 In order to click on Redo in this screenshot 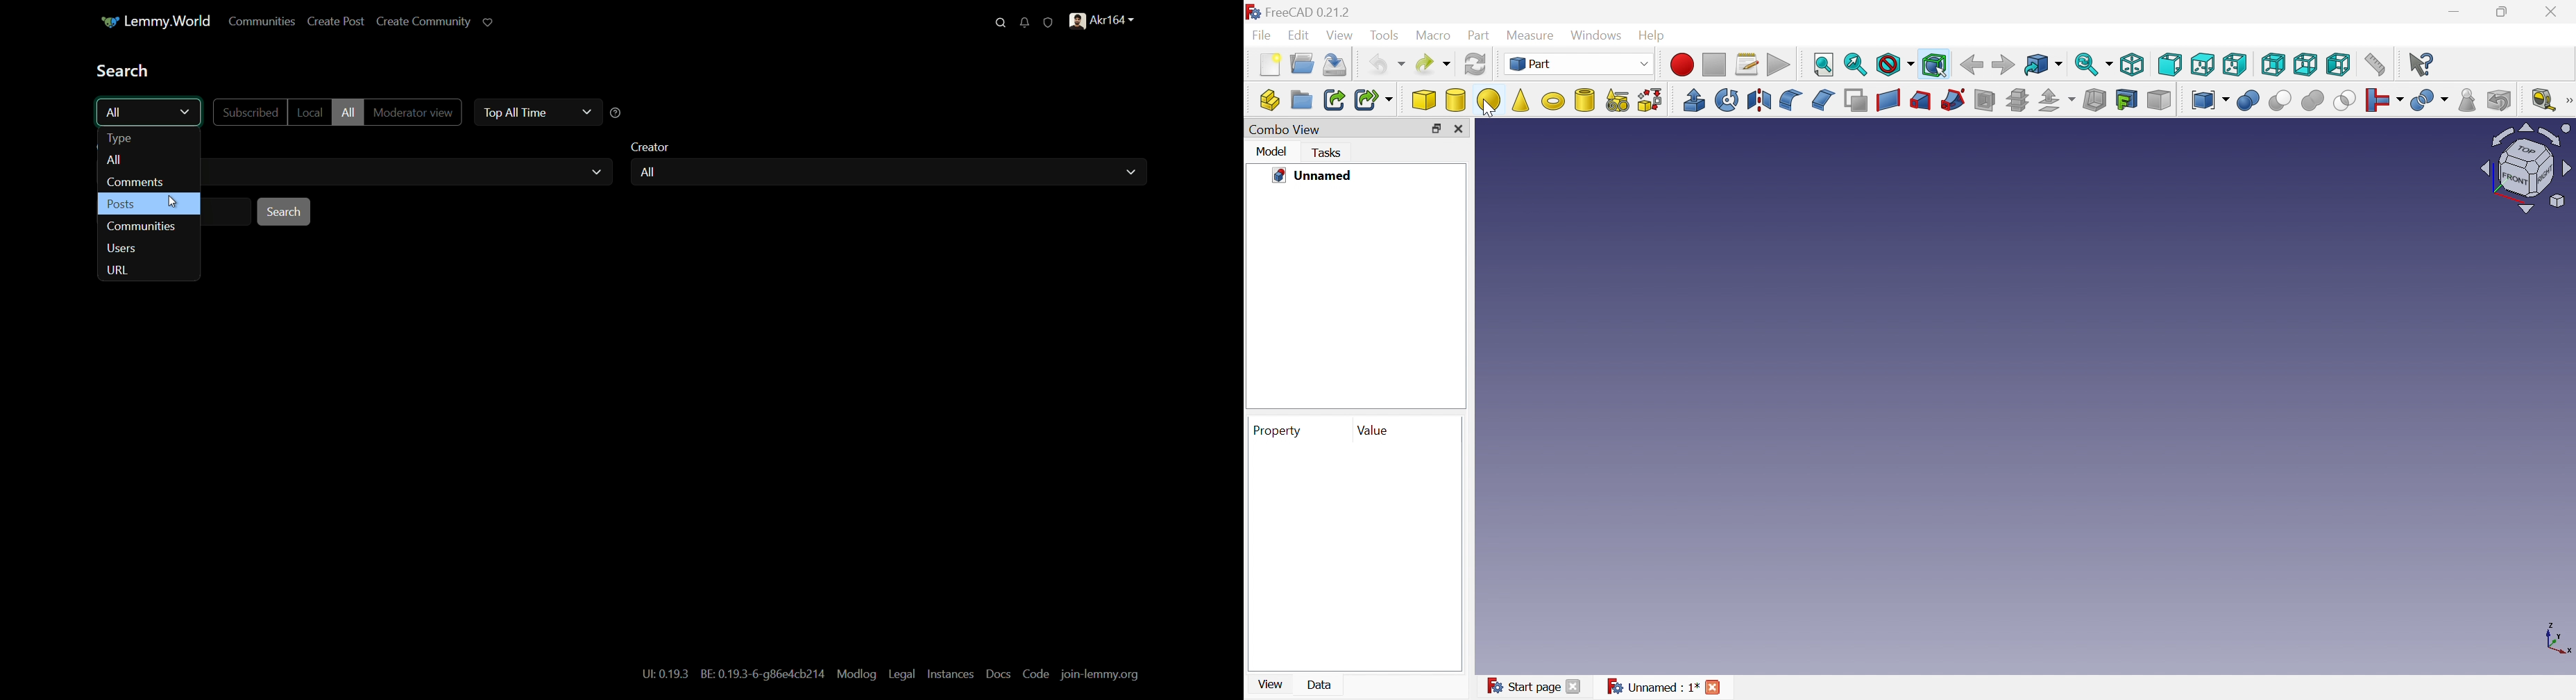, I will do `click(1434, 64)`.